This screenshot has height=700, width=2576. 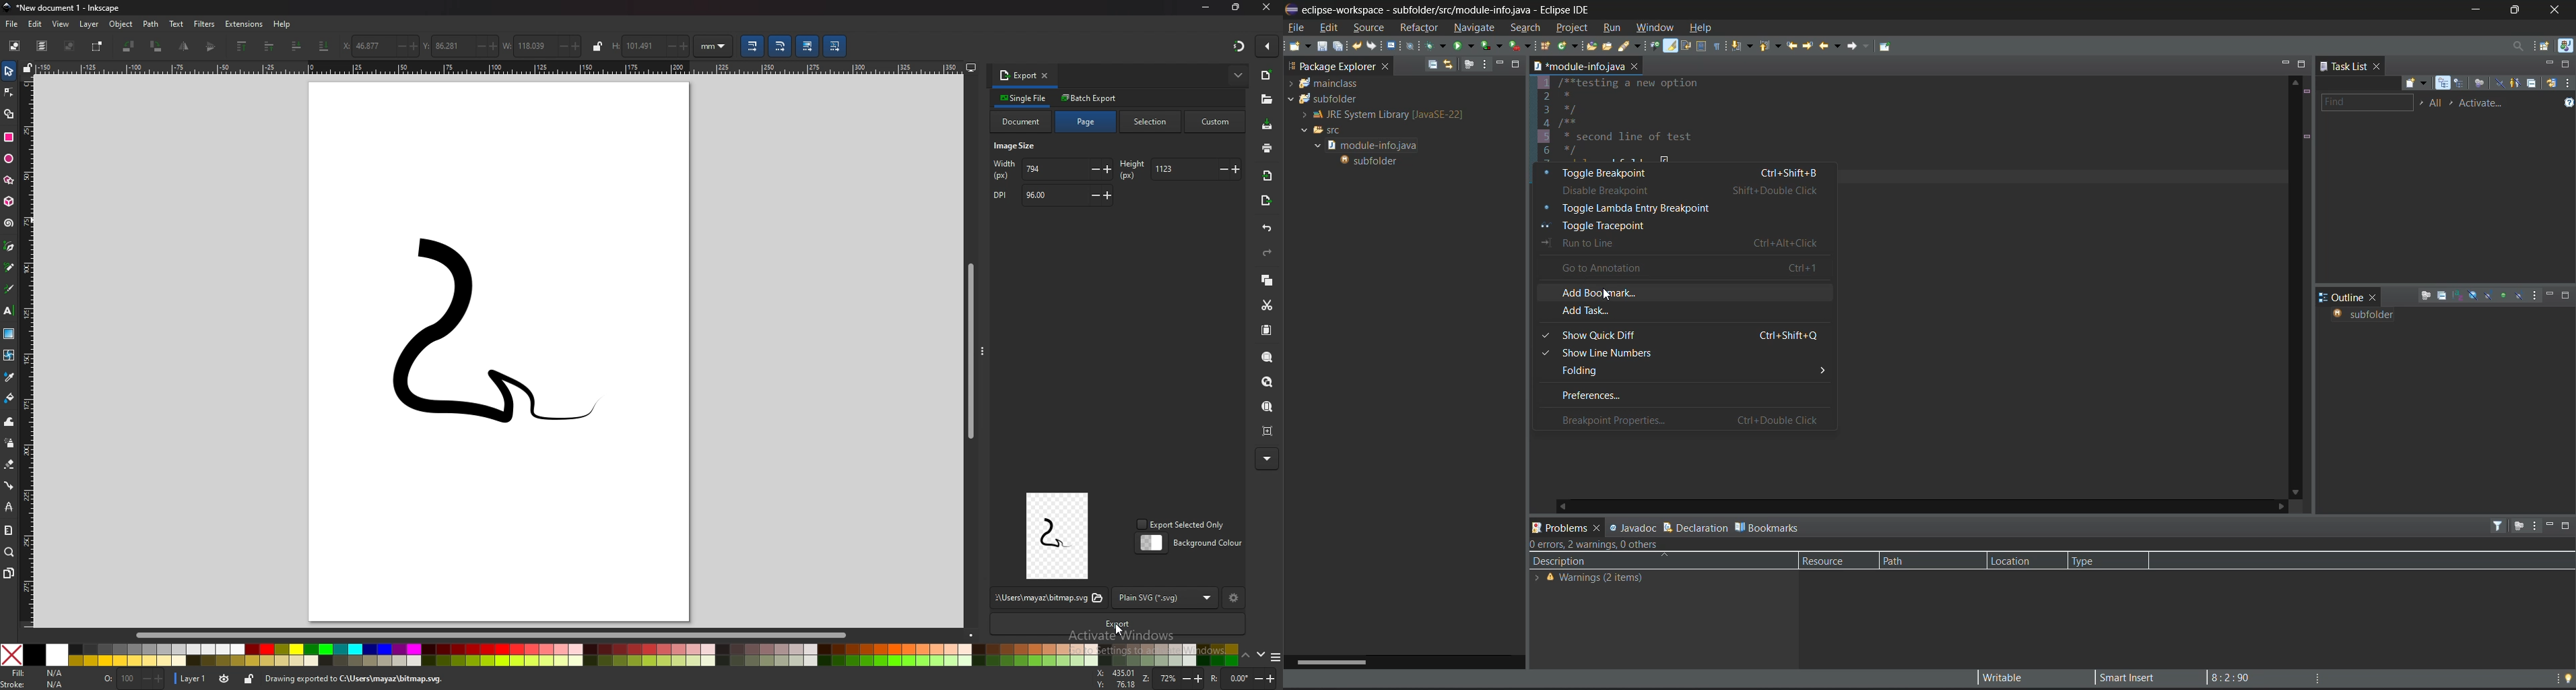 What do you see at coordinates (157, 46) in the screenshot?
I see `rotate 90 degree cw` at bounding box center [157, 46].